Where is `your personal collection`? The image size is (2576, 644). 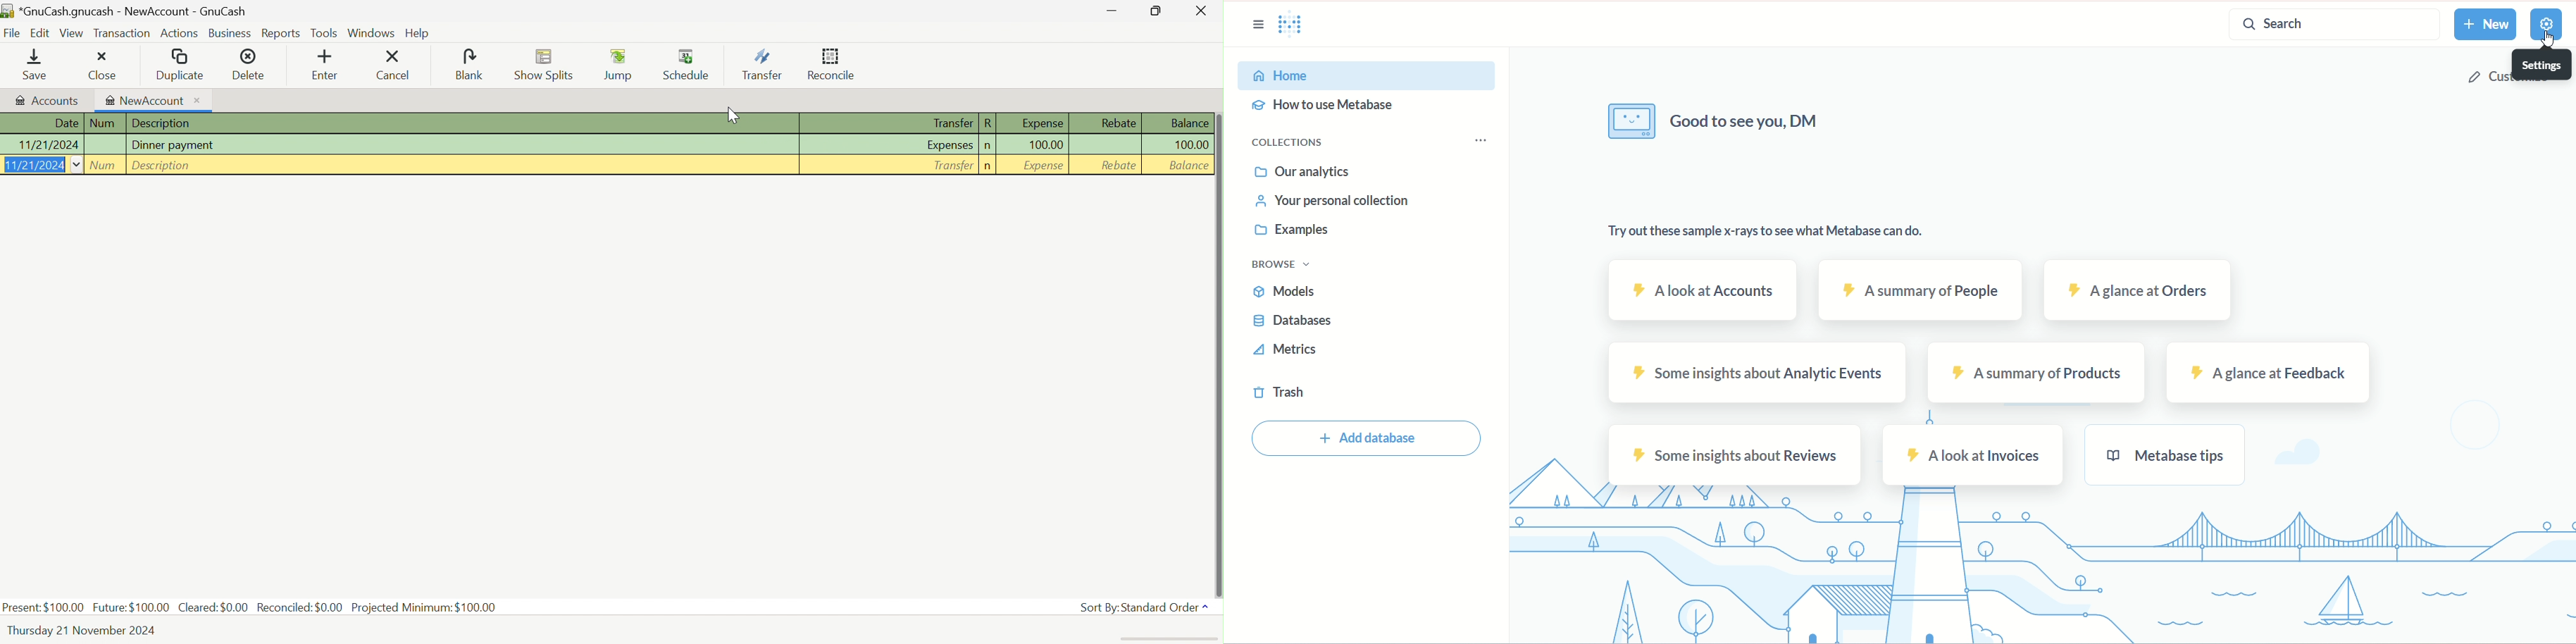
your personal collection is located at coordinates (1329, 204).